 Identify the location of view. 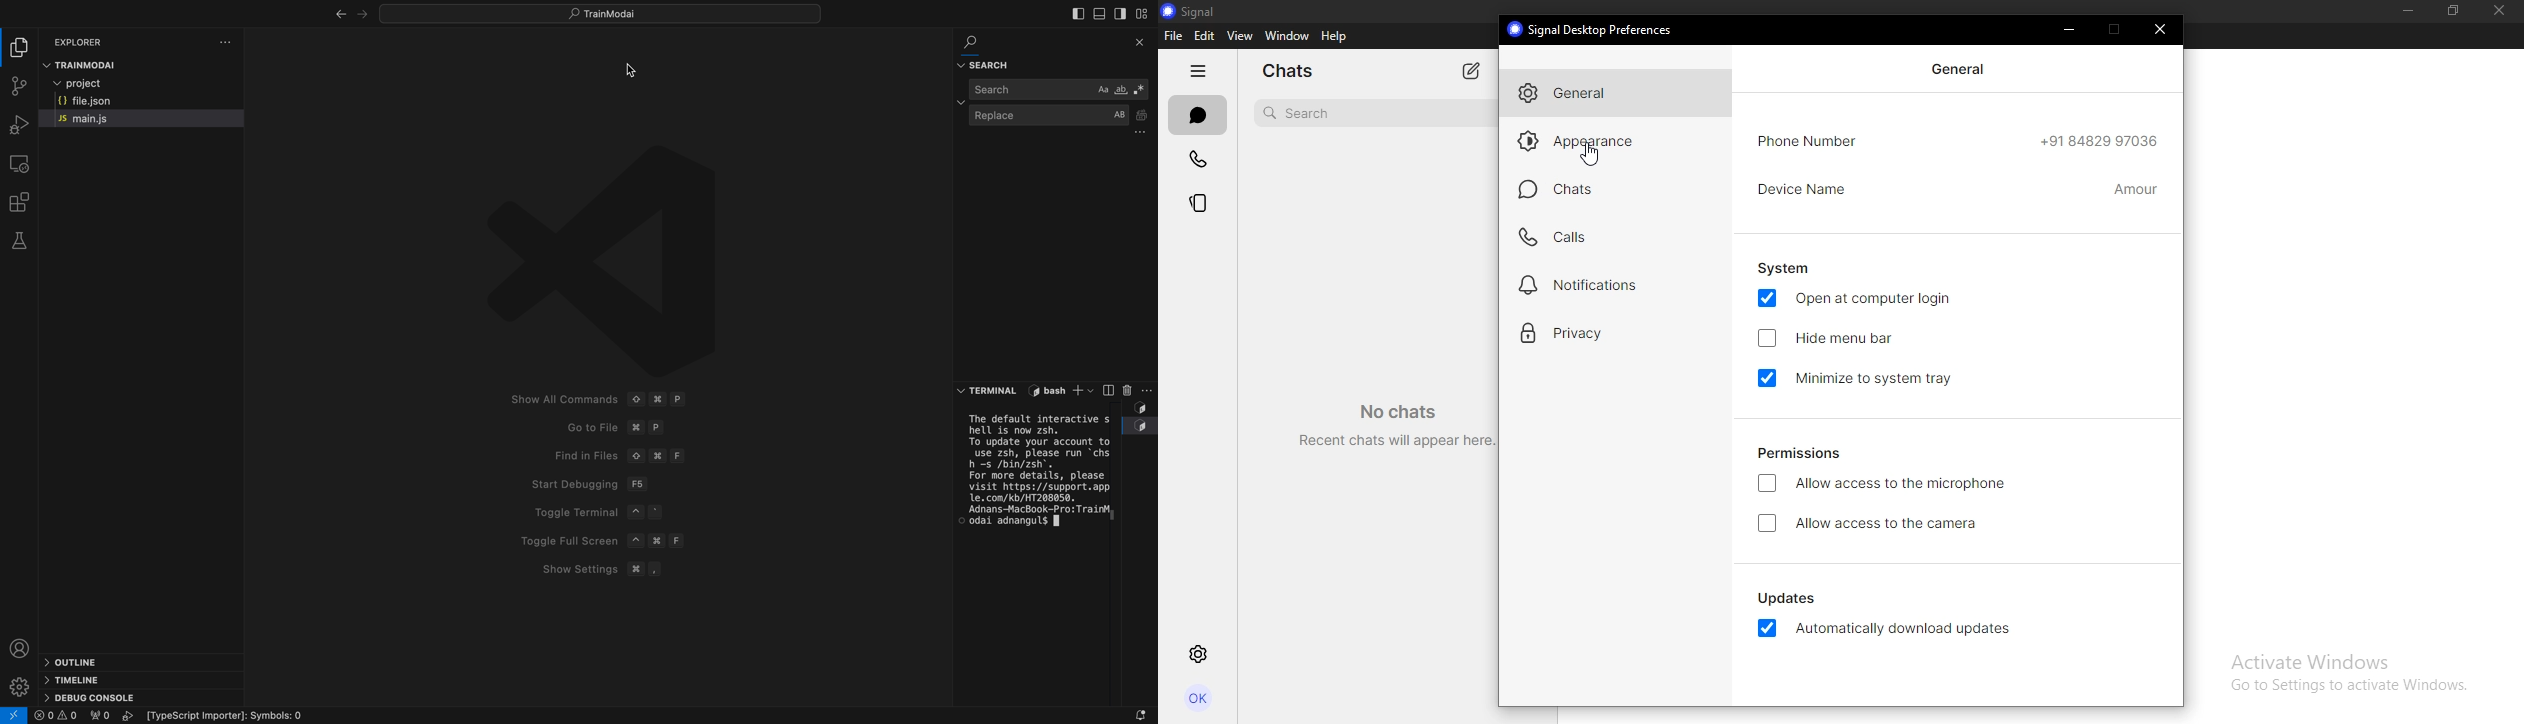
(1239, 36).